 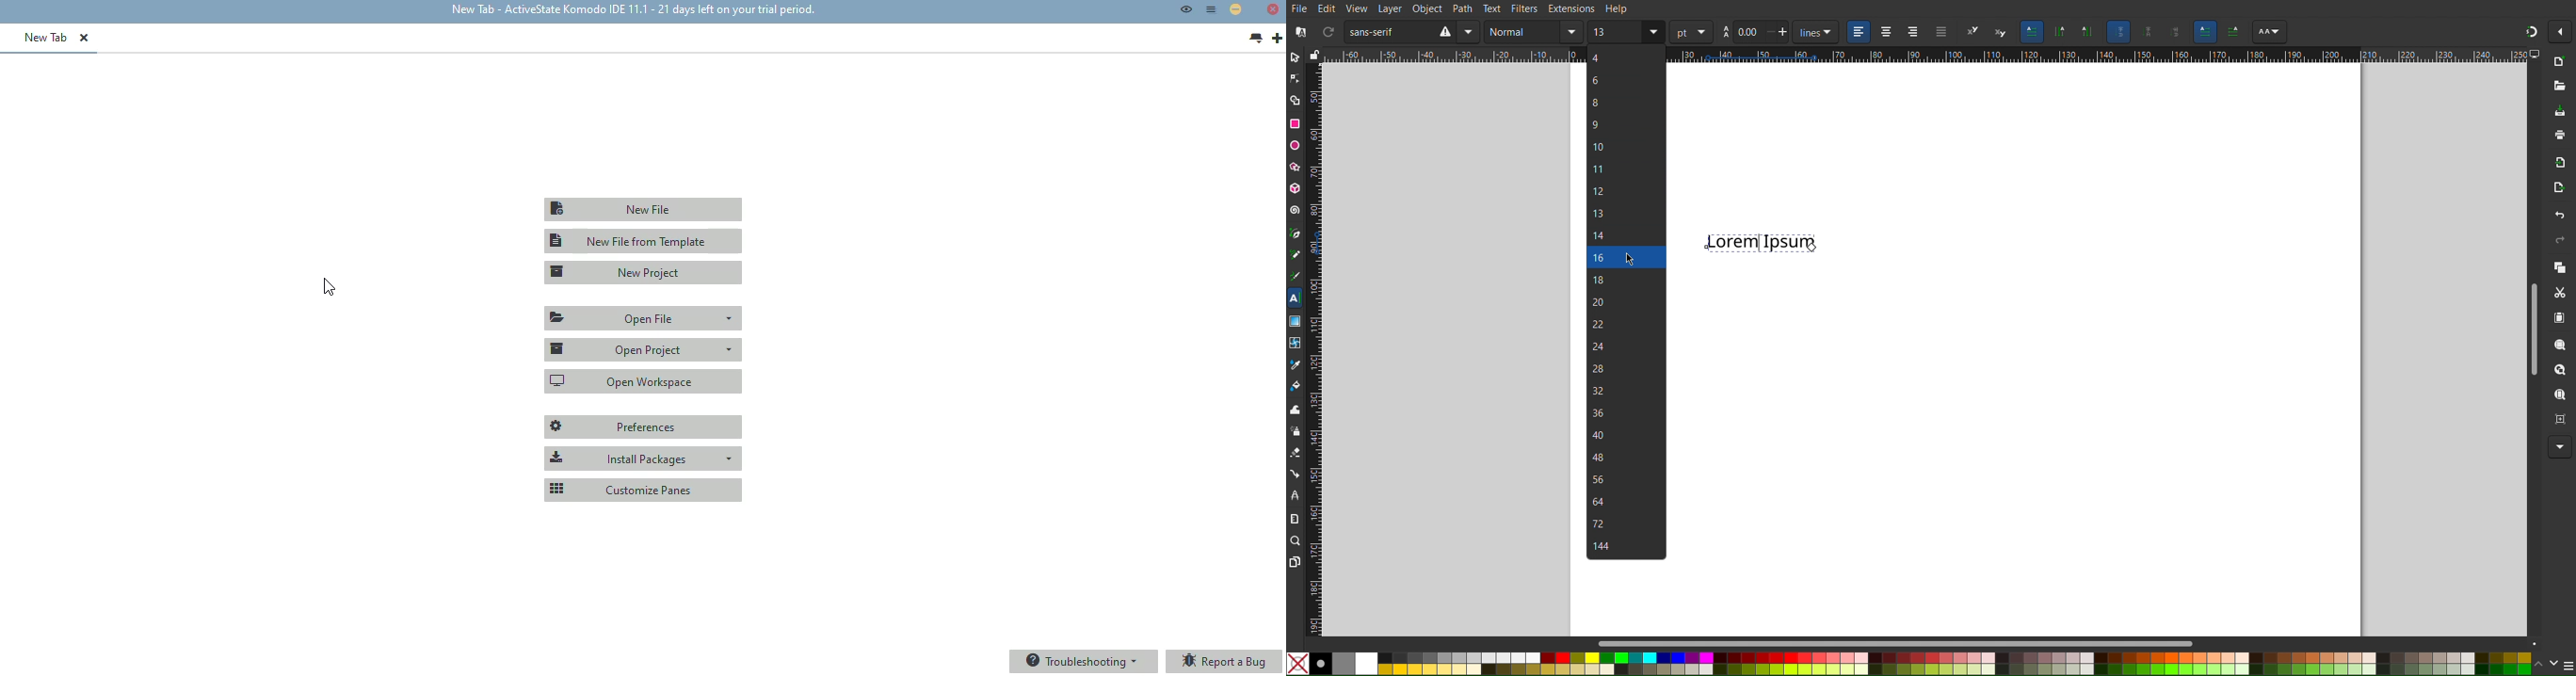 What do you see at coordinates (2560, 240) in the screenshot?
I see `Redo` at bounding box center [2560, 240].